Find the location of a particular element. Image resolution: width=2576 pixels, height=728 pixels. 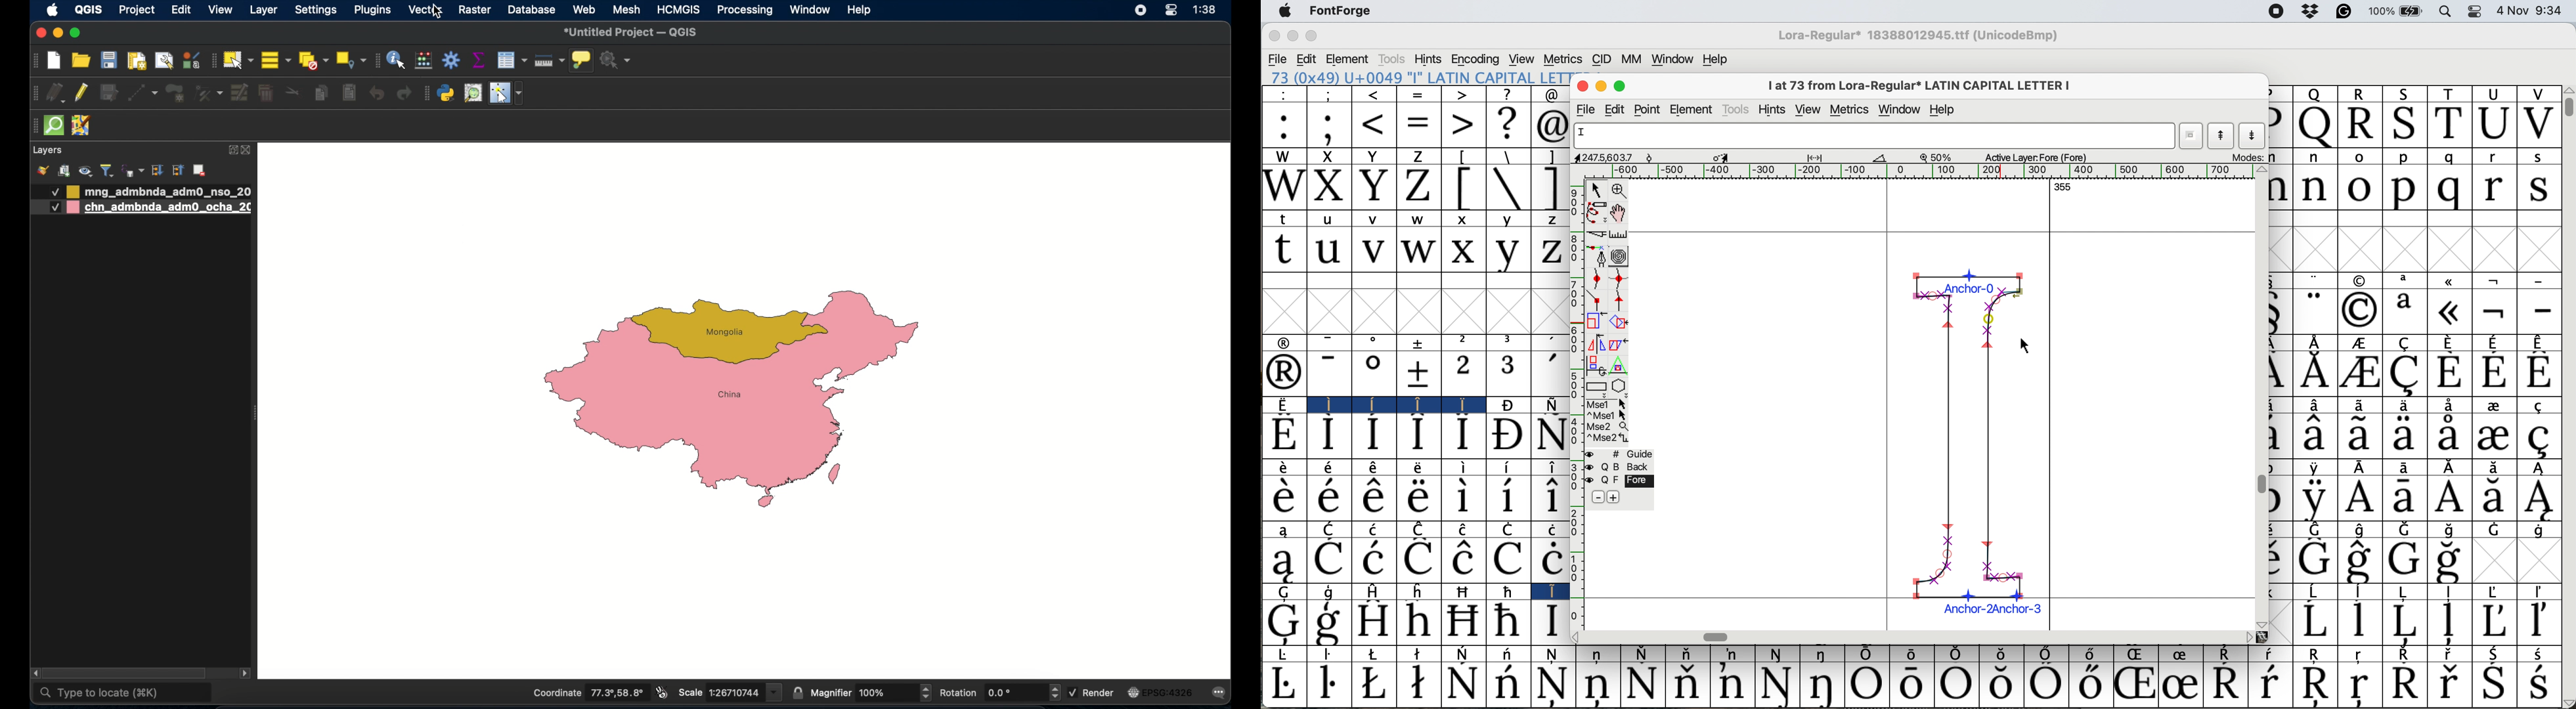

tangent point is located at coordinates (1621, 301).